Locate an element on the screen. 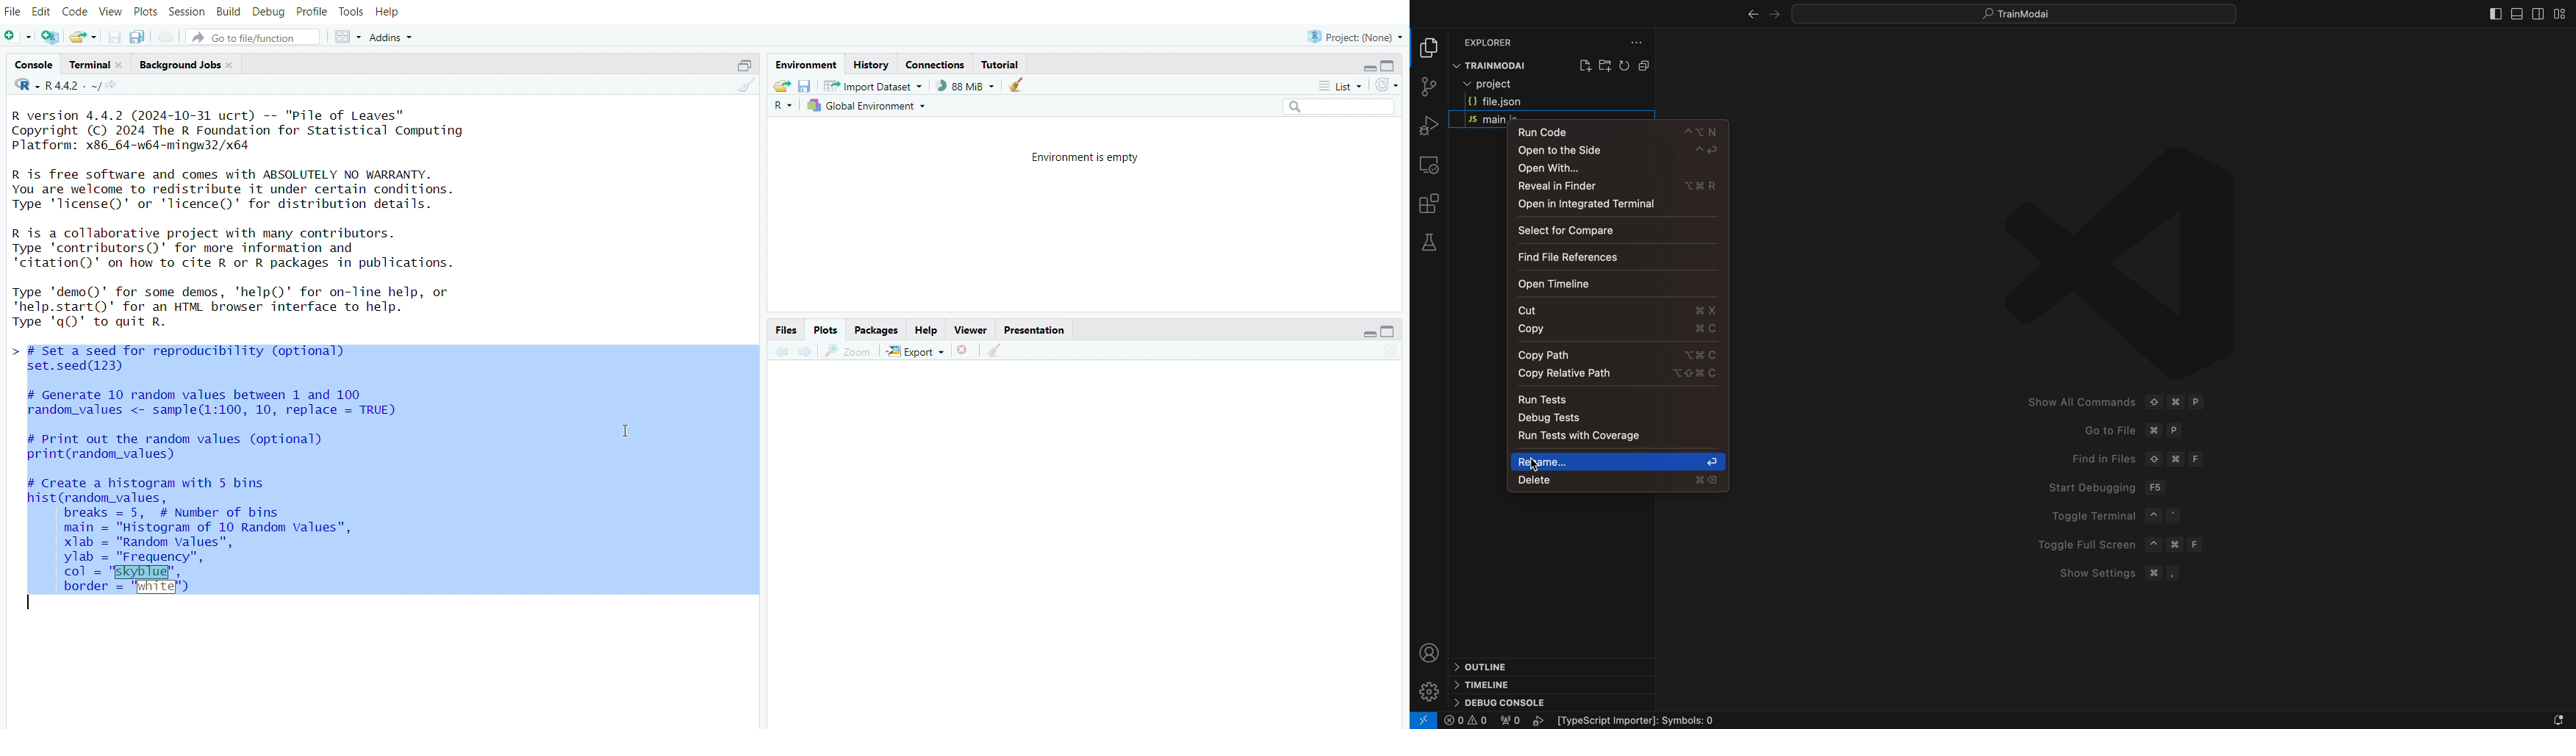  file.json is located at coordinates (1550, 104).